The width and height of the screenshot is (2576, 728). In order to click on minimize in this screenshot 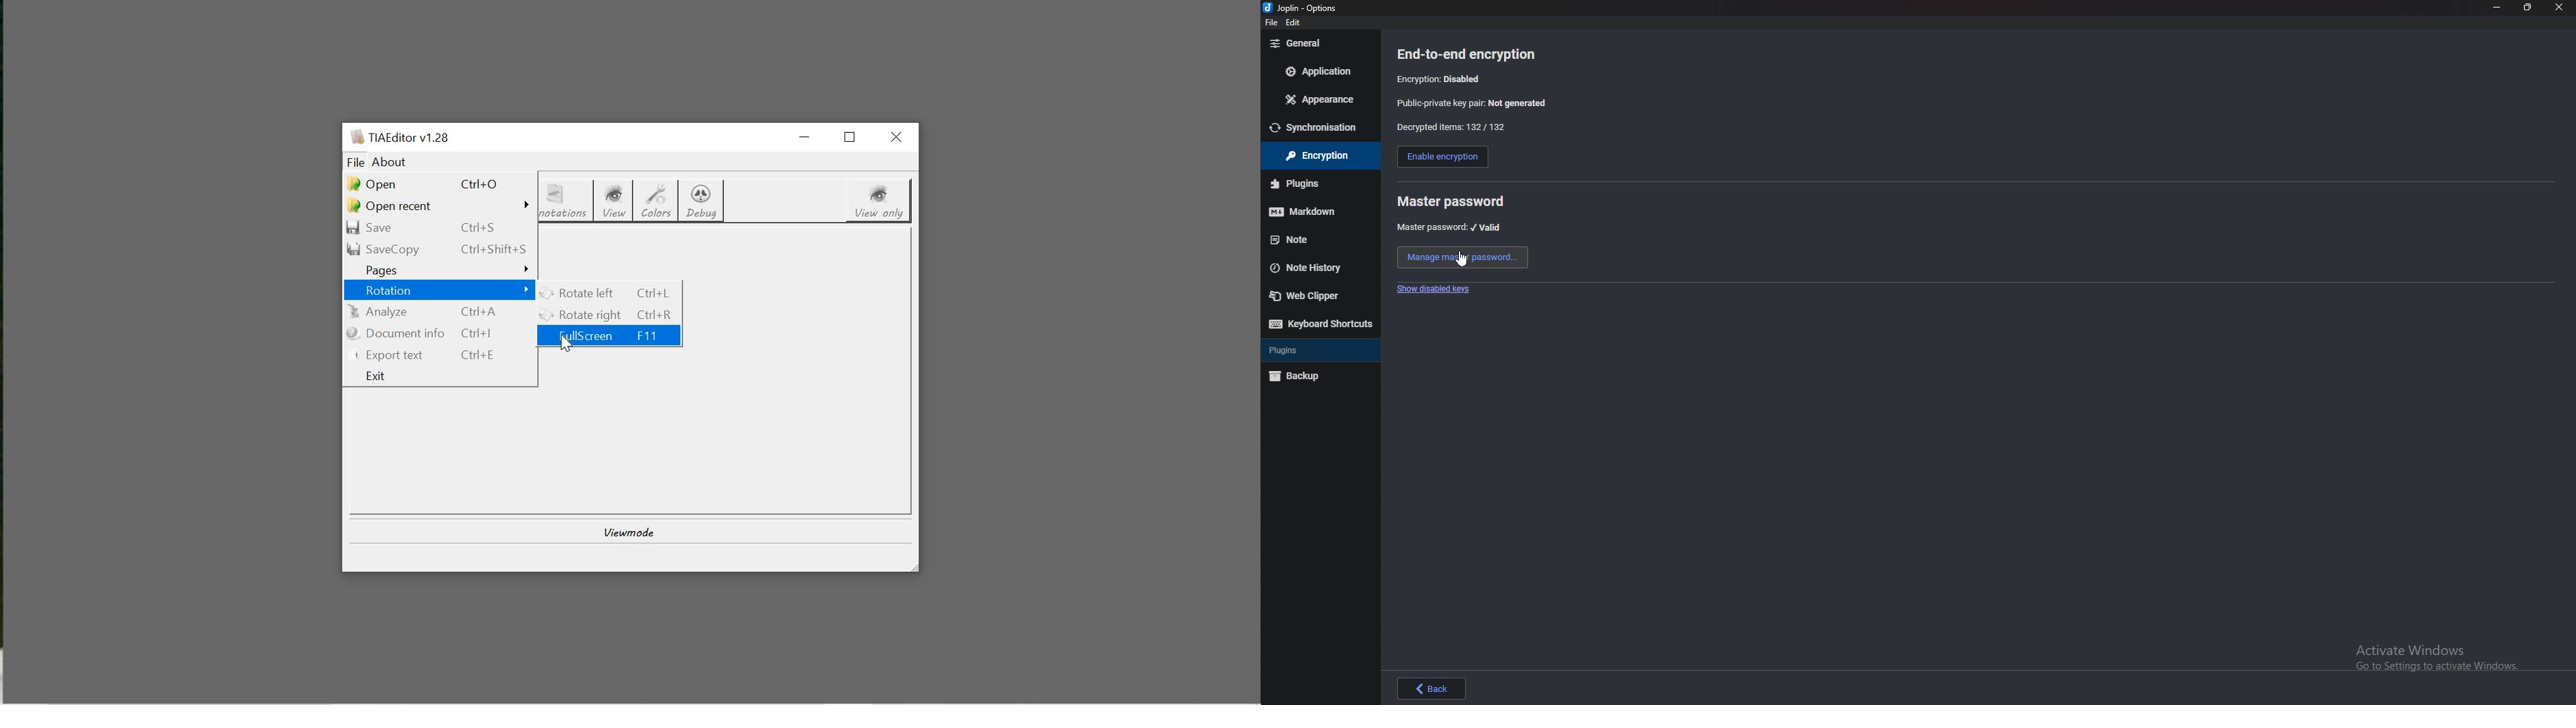, I will do `click(2497, 8)`.